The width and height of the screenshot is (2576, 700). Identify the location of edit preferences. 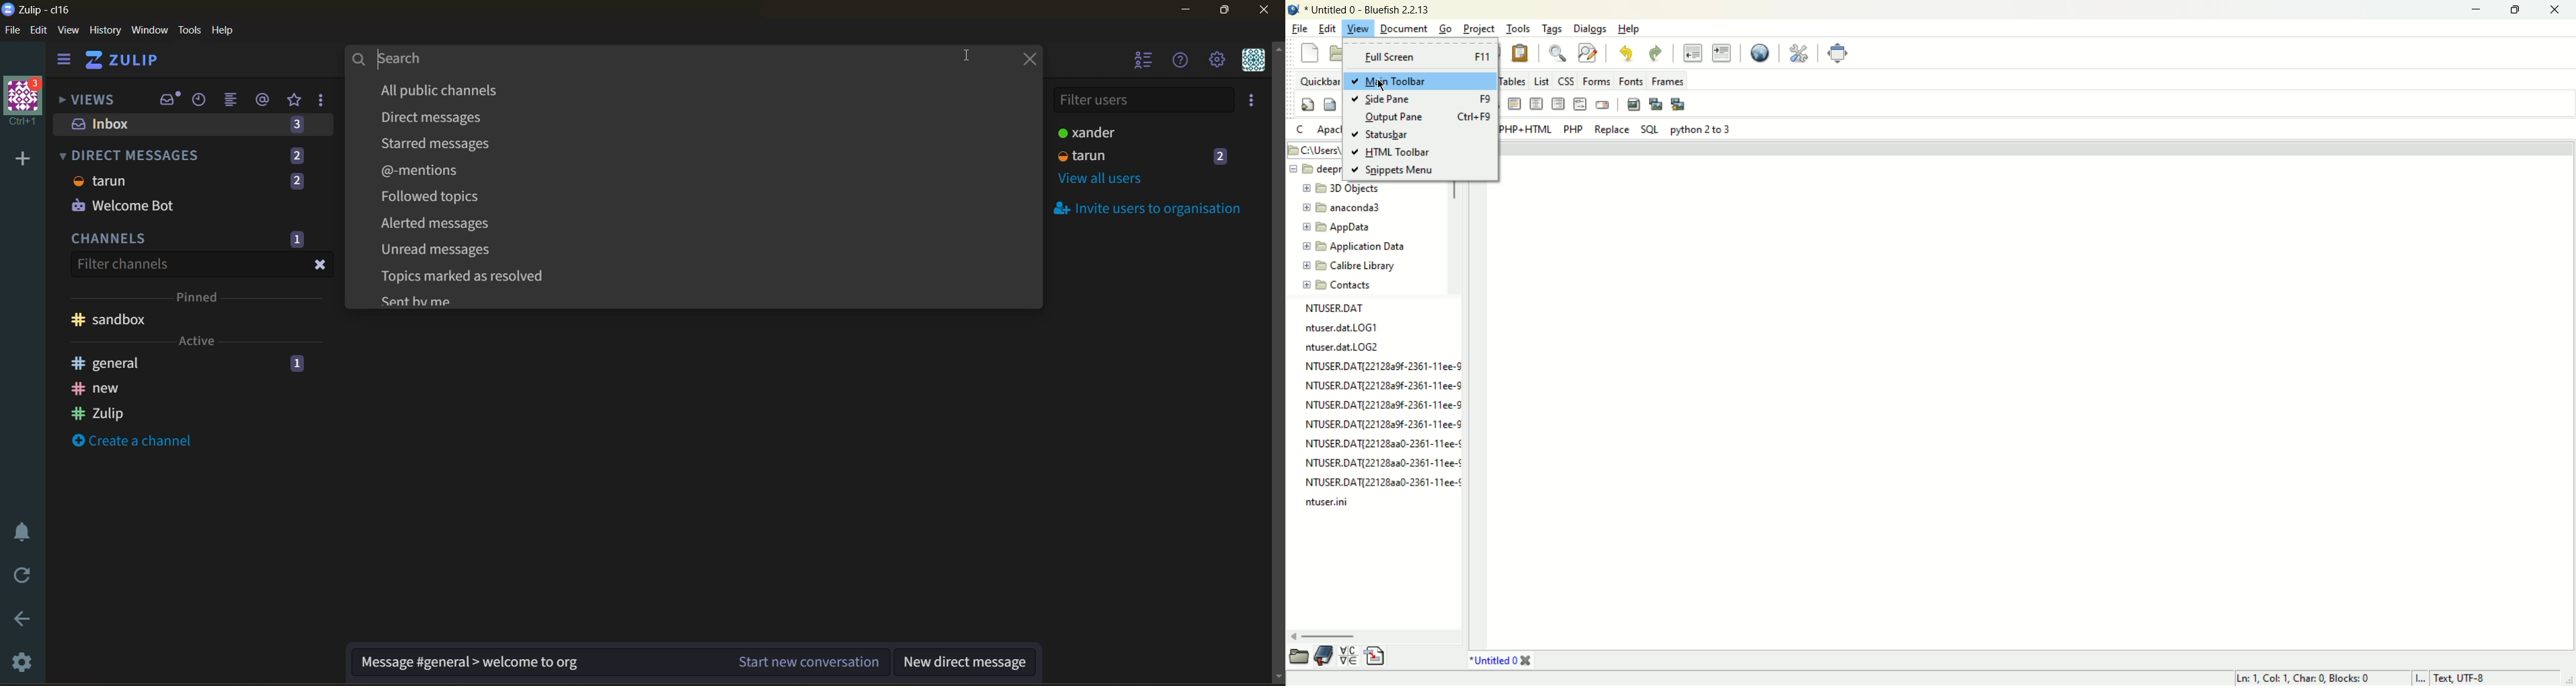
(1797, 52).